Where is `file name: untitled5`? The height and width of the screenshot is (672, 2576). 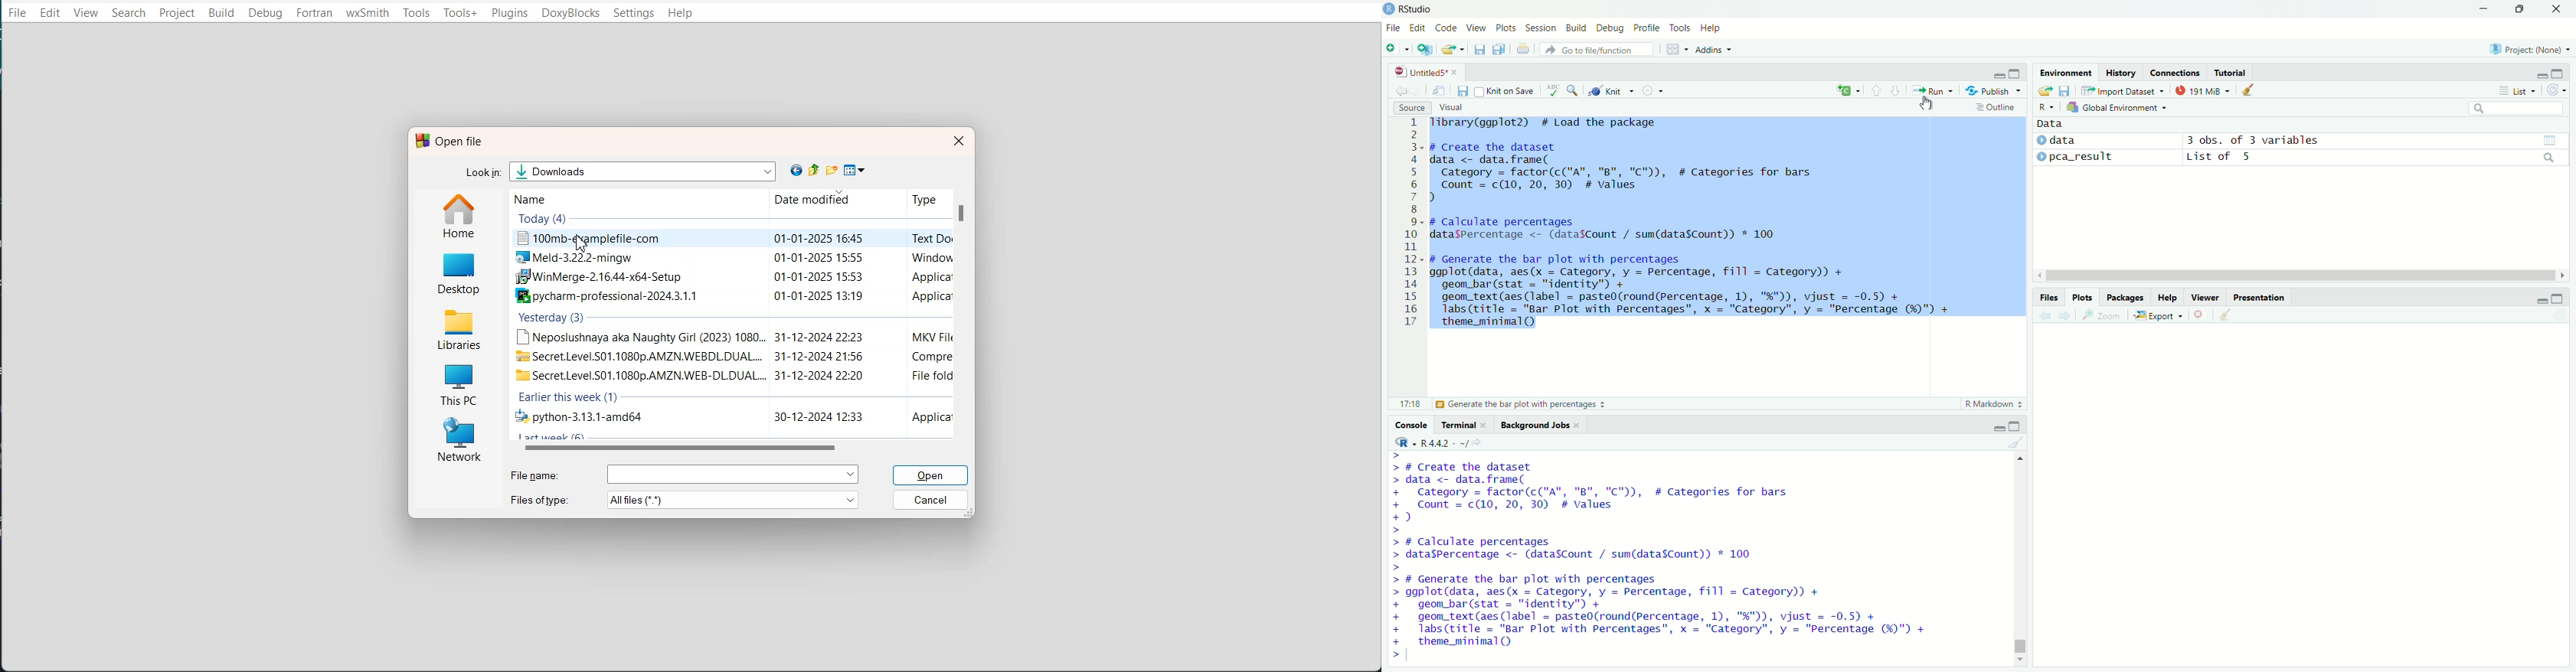 file name: untitled5 is located at coordinates (1427, 72).